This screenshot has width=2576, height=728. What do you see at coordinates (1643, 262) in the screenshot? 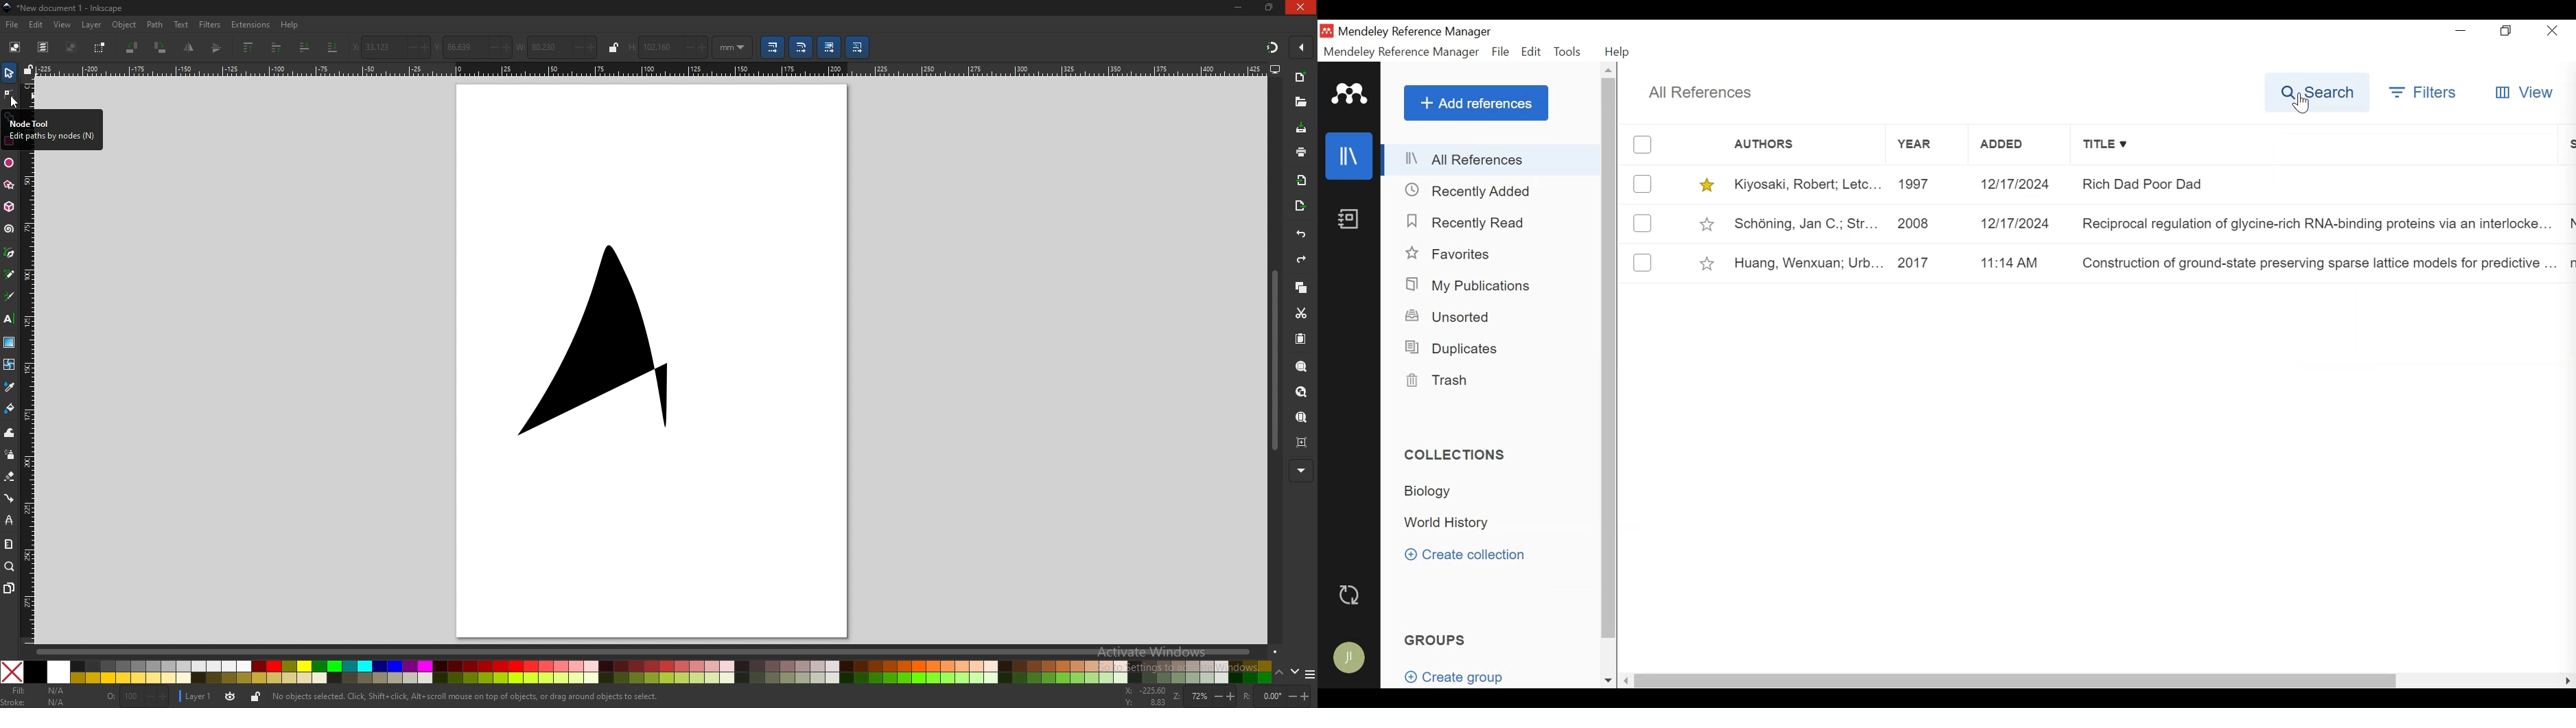
I see `(un)select` at bounding box center [1643, 262].